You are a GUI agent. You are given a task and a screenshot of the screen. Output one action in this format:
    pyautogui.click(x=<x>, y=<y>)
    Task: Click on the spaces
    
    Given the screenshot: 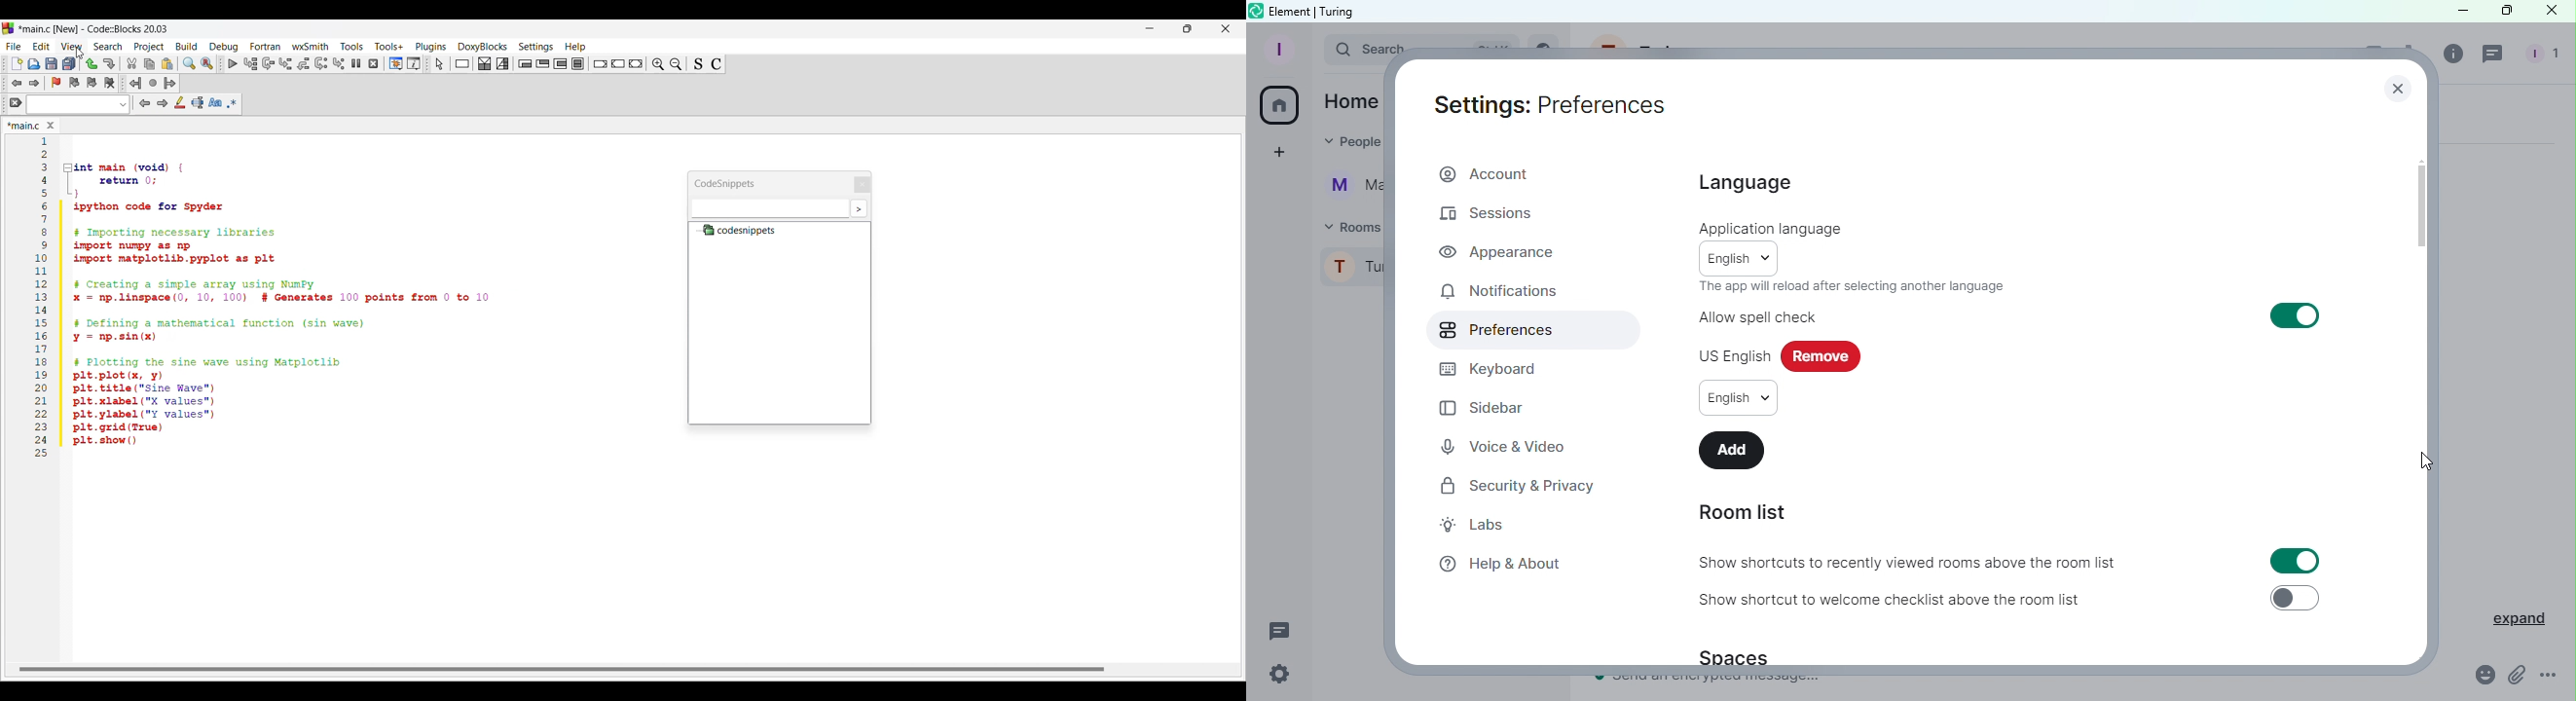 What is the action you would take?
    pyautogui.click(x=1742, y=658)
    